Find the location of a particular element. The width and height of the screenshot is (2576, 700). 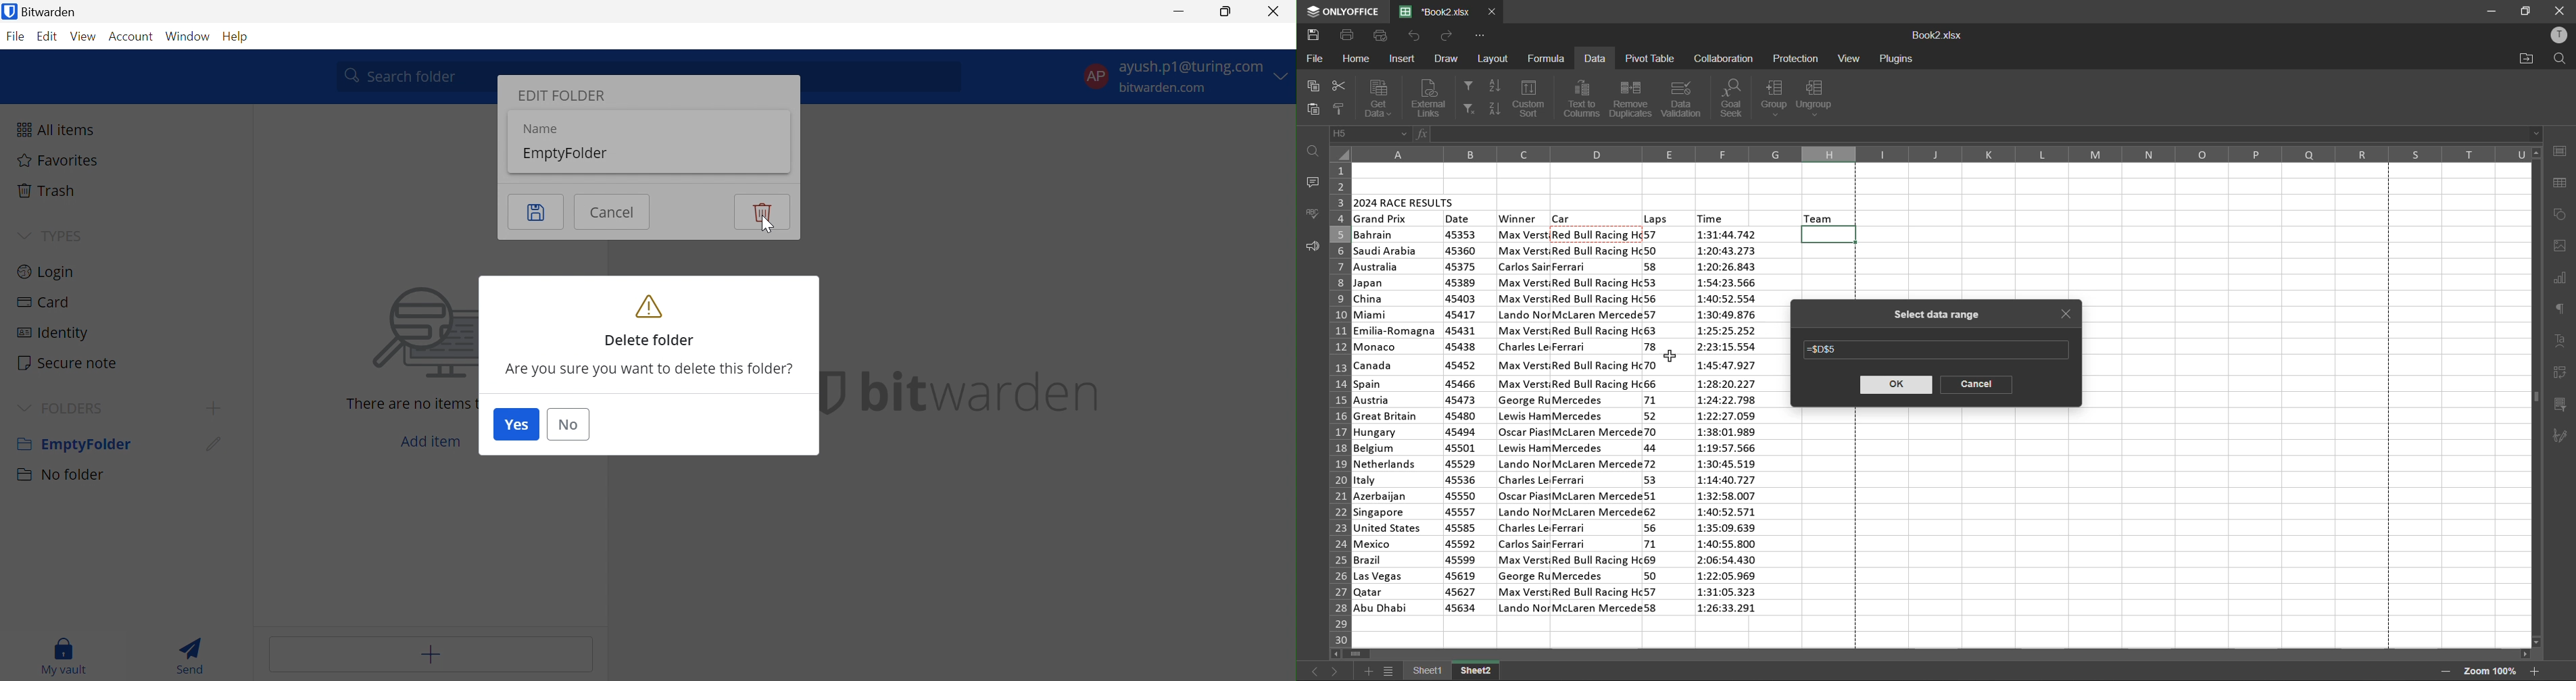

Delete folder is located at coordinates (651, 320).